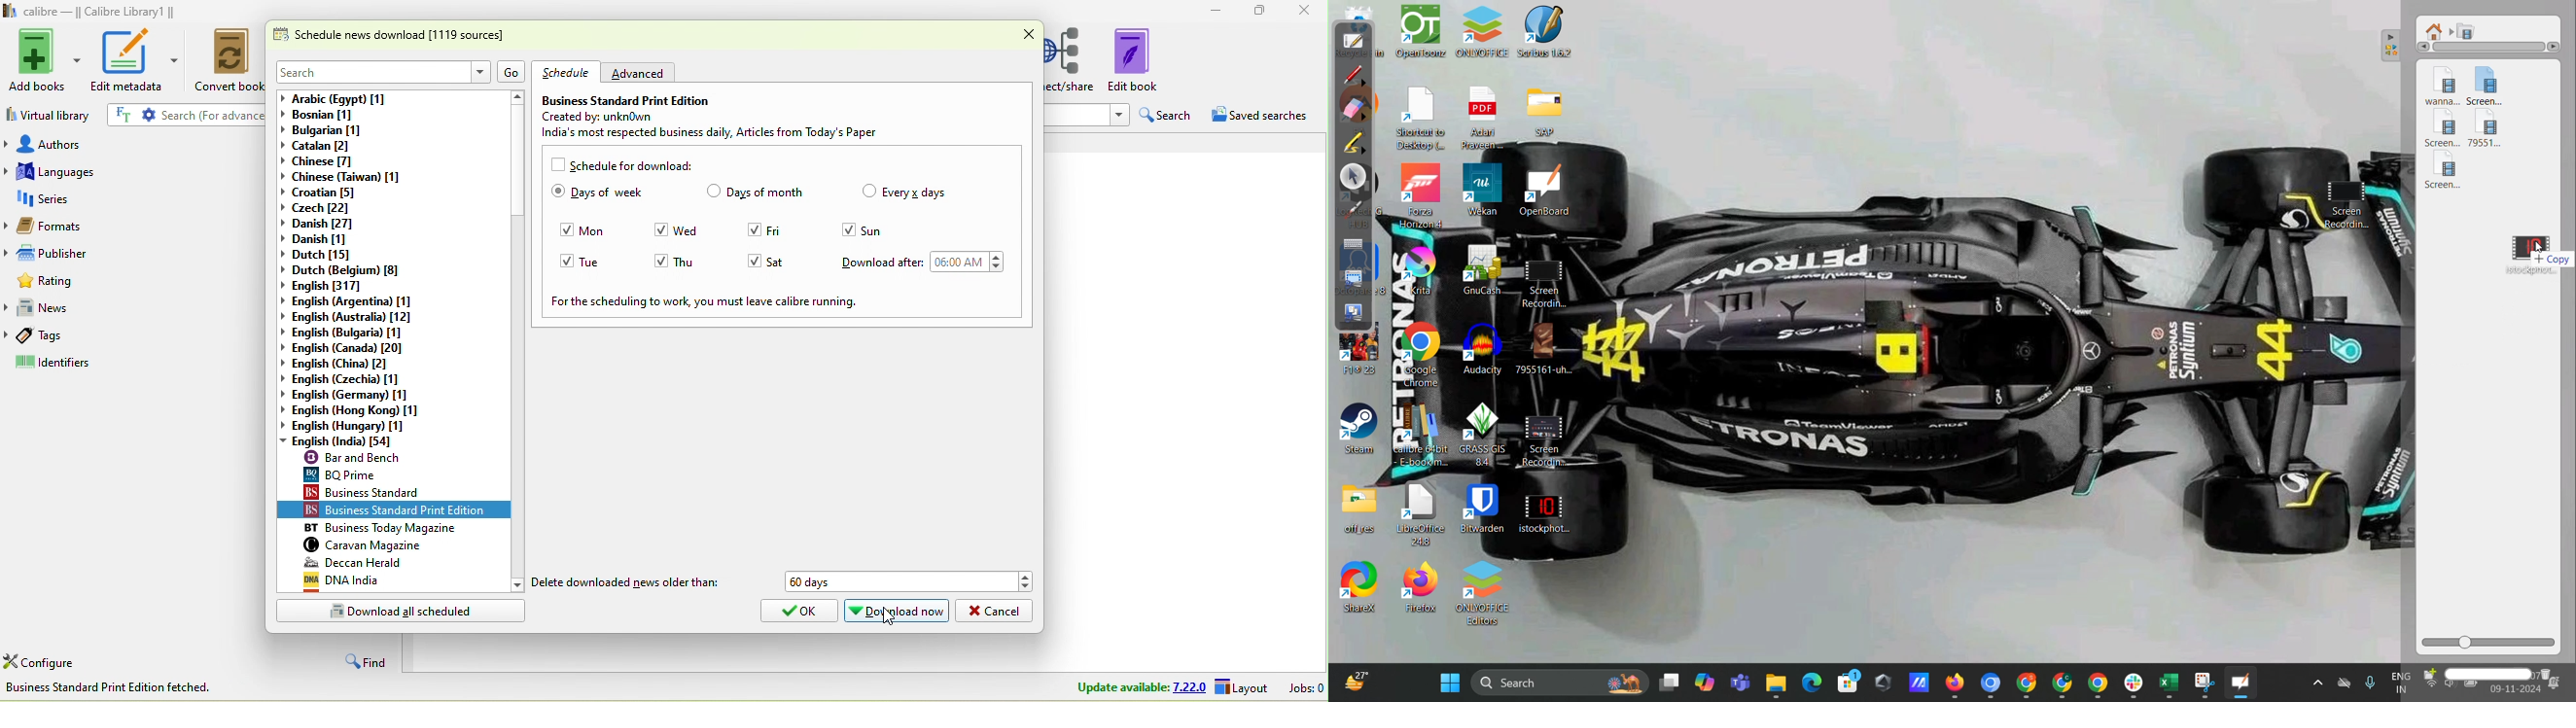 Image resolution: width=2576 pixels, height=728 pixels. Describe the element at coordinates (1772, 684) in the screenshot. I see `Minimized file explorer` at that location.